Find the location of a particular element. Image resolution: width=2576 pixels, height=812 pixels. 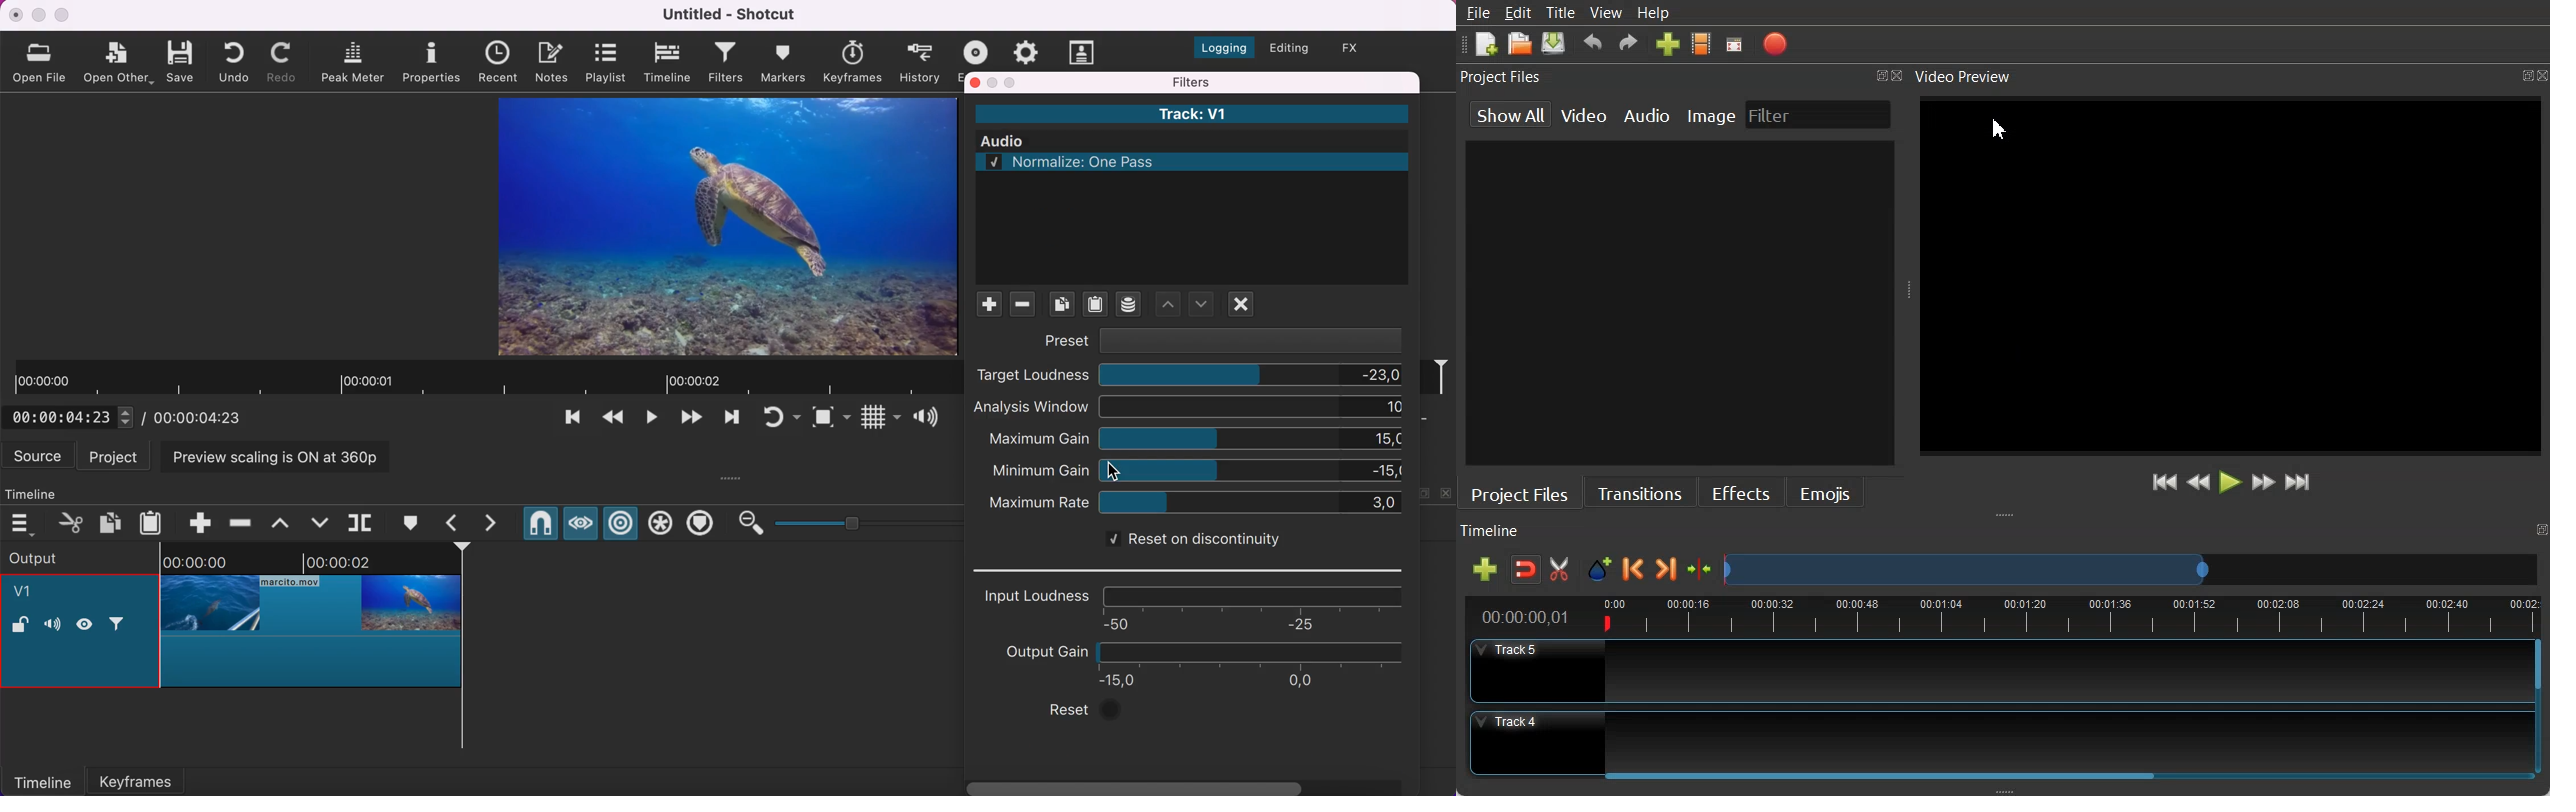

volume is located at coordinates (52, 626).